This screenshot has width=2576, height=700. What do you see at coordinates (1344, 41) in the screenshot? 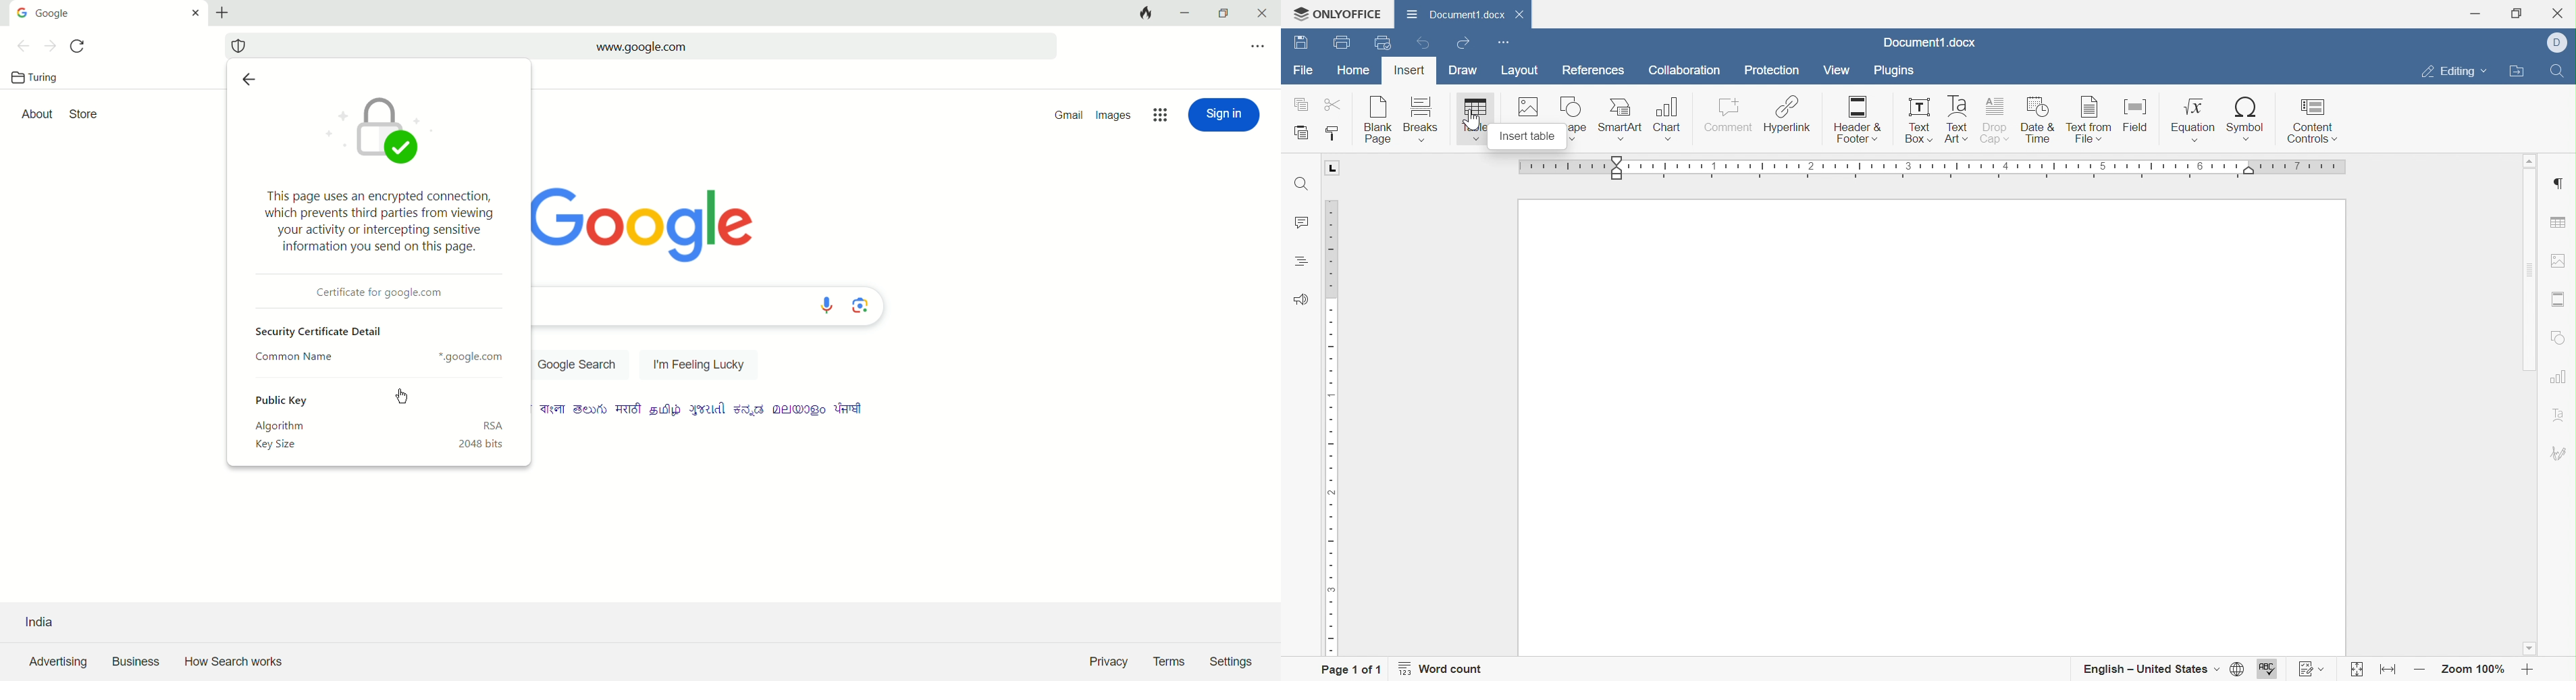
I see `Print file` at bounding box center [1344, 41].